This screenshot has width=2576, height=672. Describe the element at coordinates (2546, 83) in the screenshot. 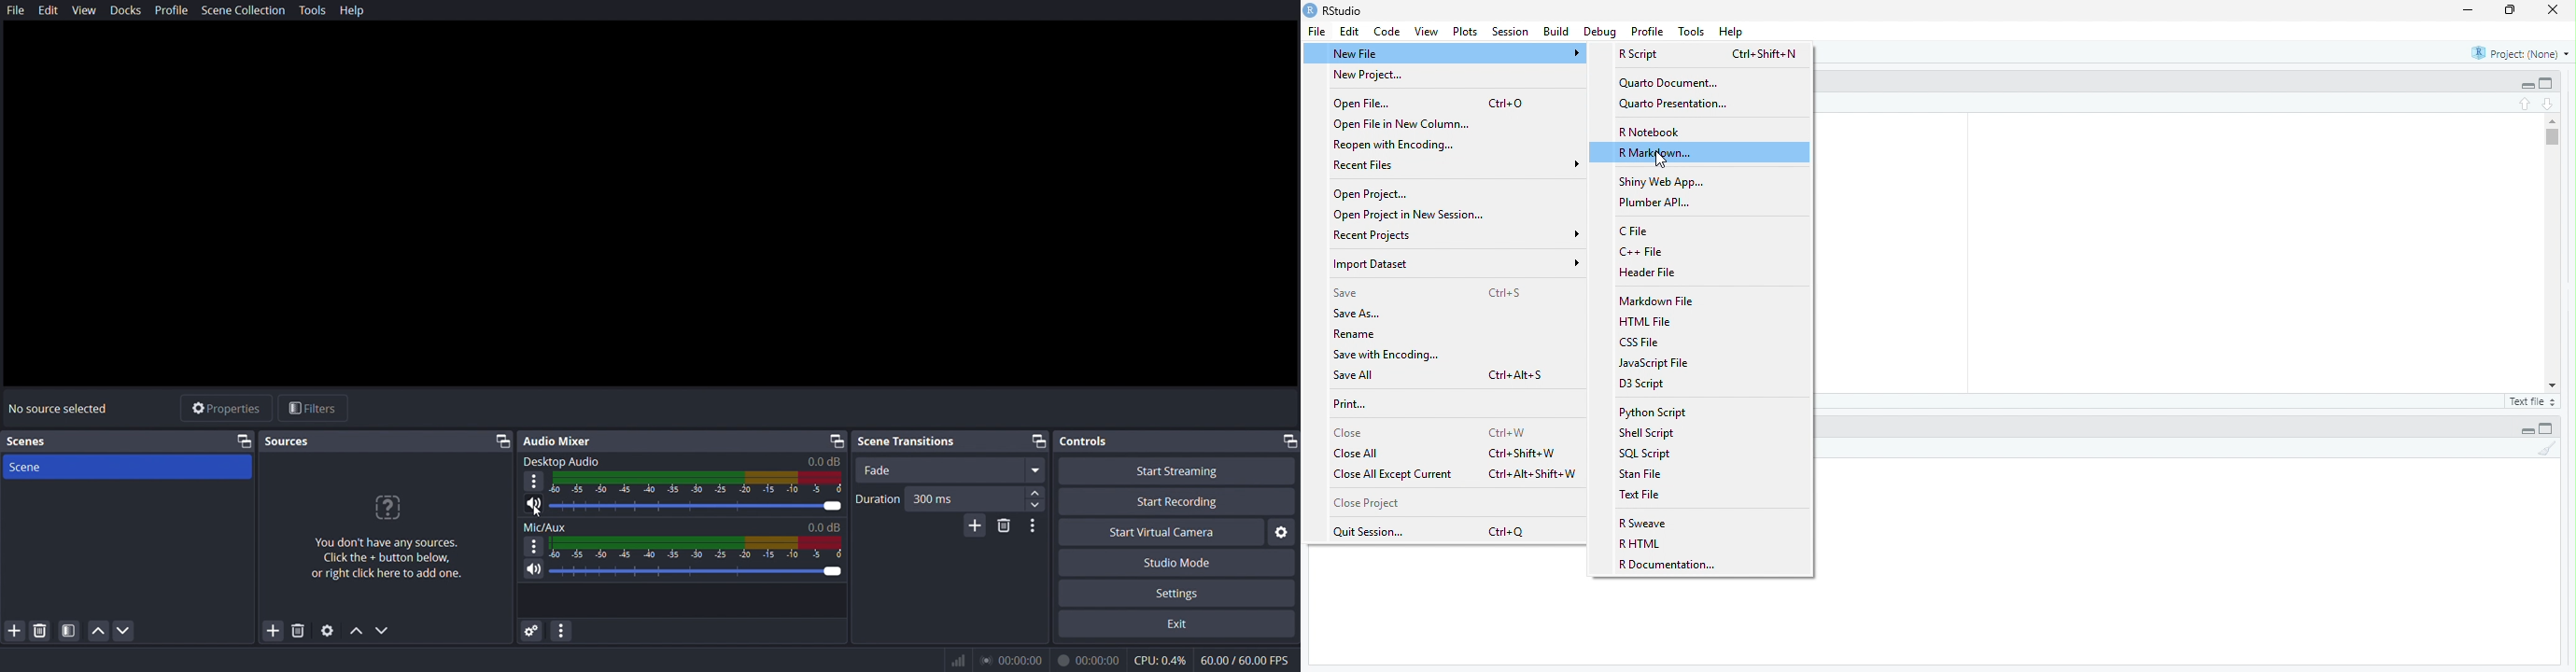

I see `full view` at that location.